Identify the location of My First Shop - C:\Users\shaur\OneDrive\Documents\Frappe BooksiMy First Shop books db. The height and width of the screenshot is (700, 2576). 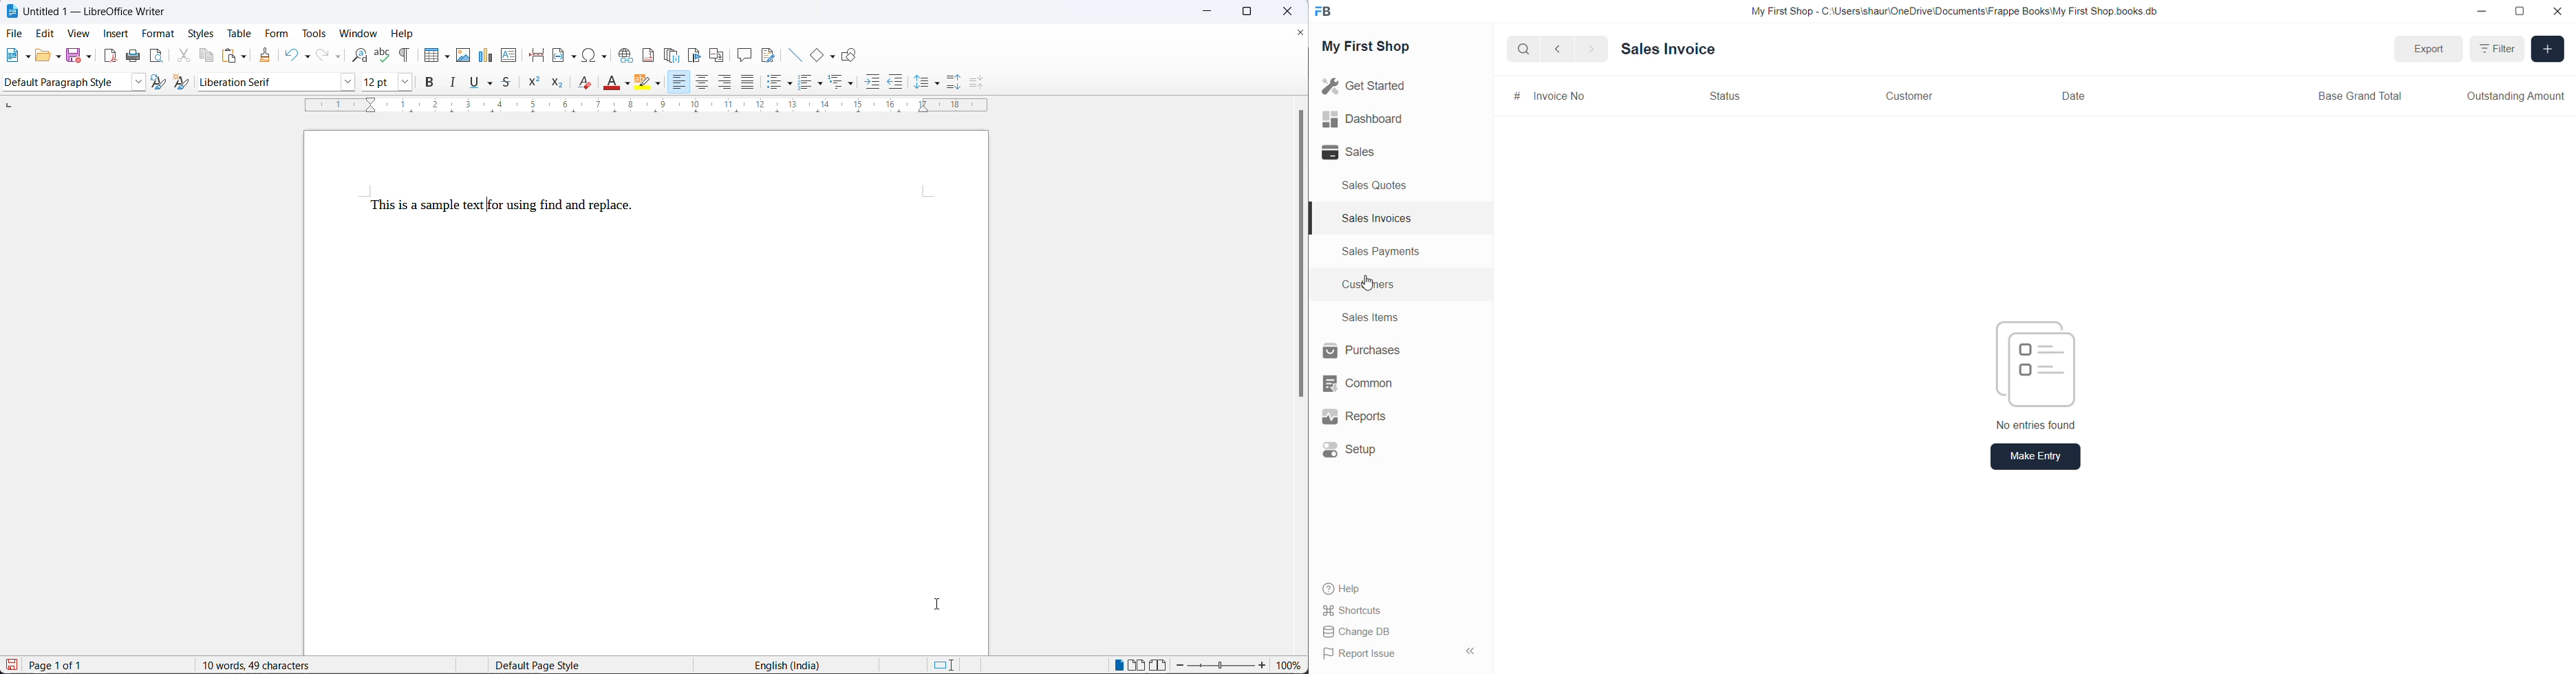
(1949, 11).